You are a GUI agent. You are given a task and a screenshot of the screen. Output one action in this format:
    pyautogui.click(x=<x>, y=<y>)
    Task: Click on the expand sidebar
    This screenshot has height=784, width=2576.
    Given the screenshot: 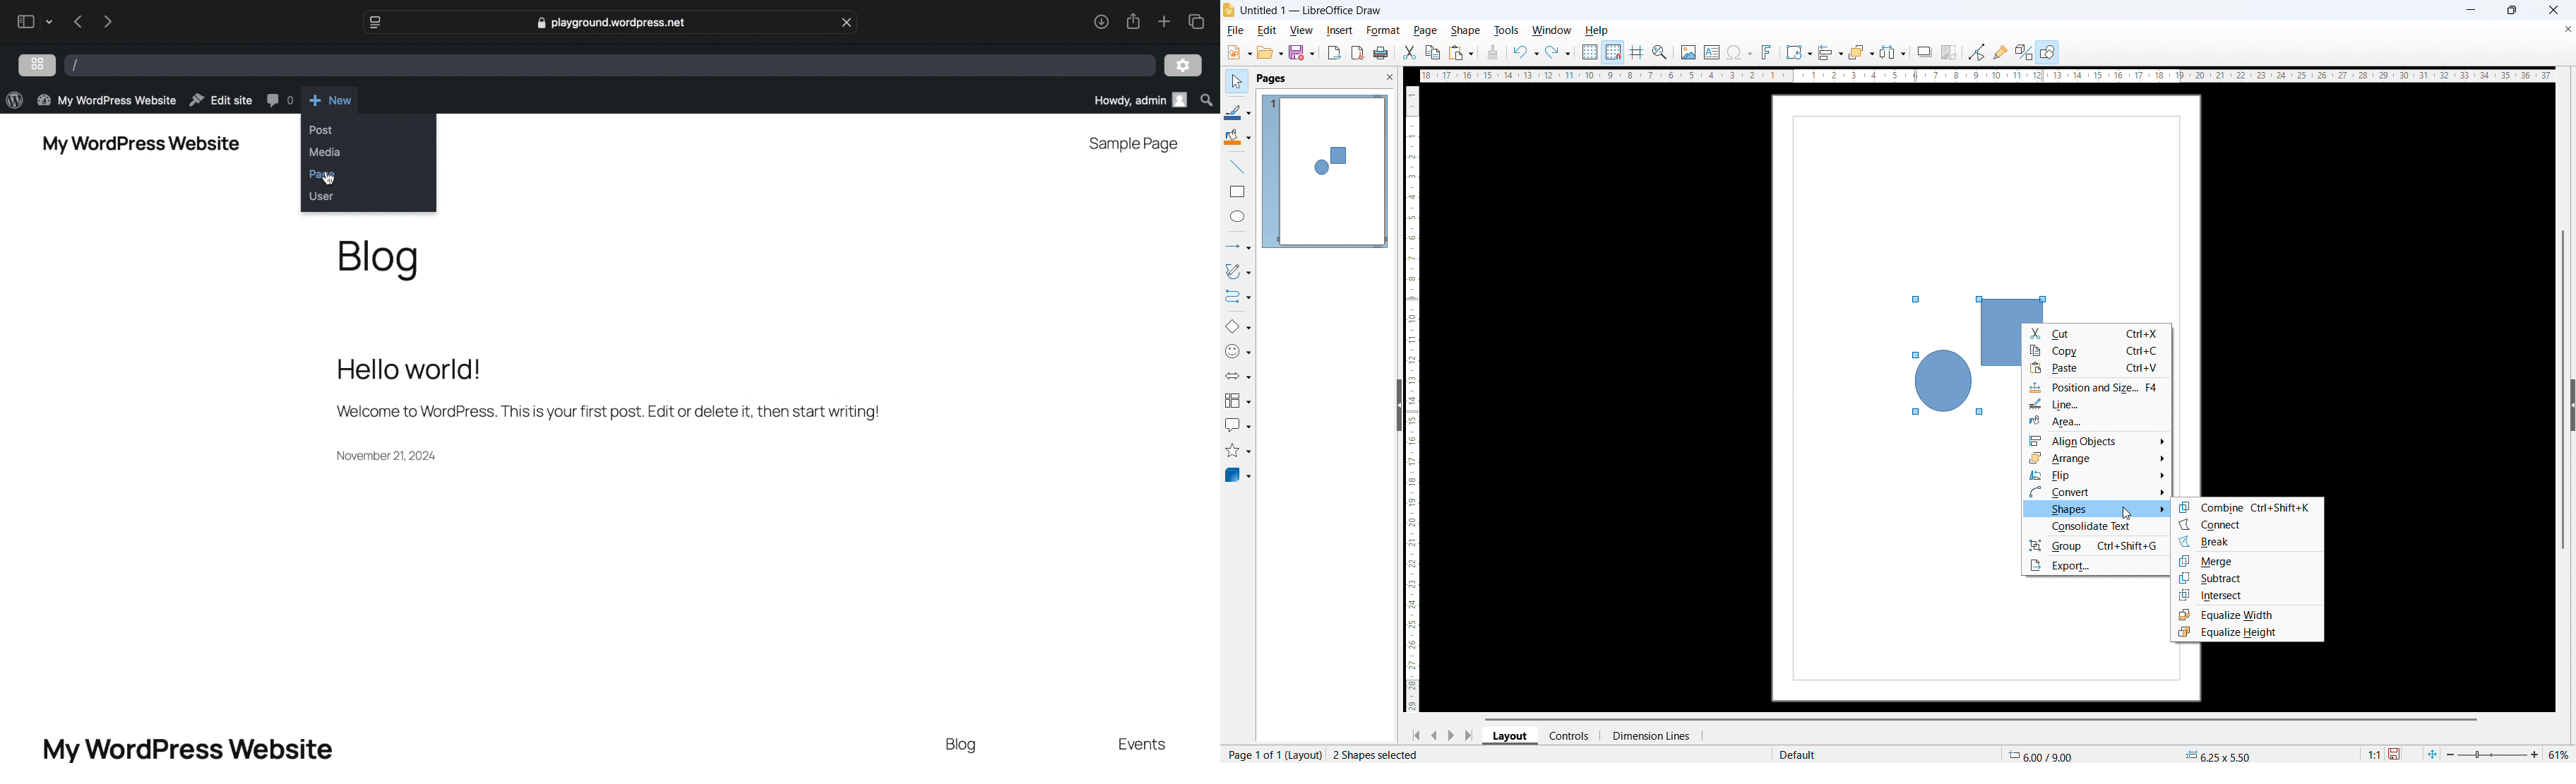 What is the action you would take?
    pyautogui.click(x=2573, y=405)
    